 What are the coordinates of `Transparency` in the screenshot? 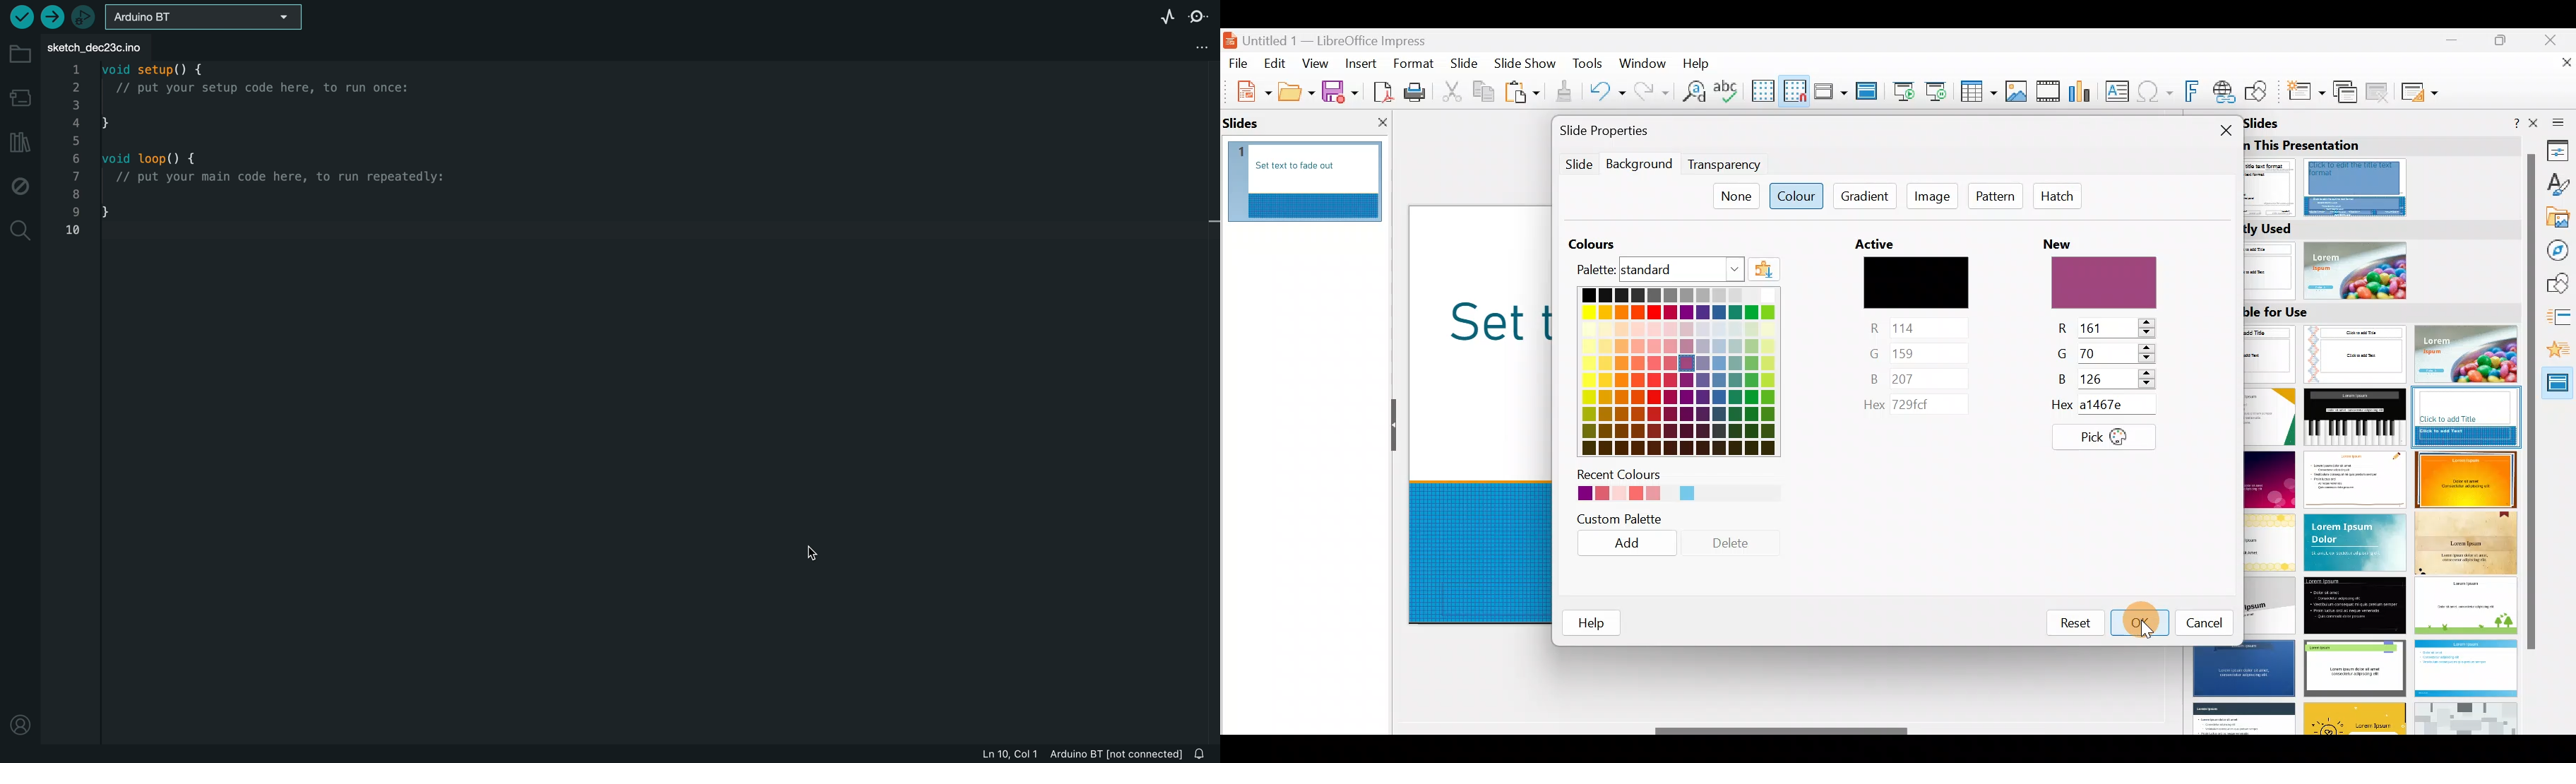 It's located at (1723, 163).